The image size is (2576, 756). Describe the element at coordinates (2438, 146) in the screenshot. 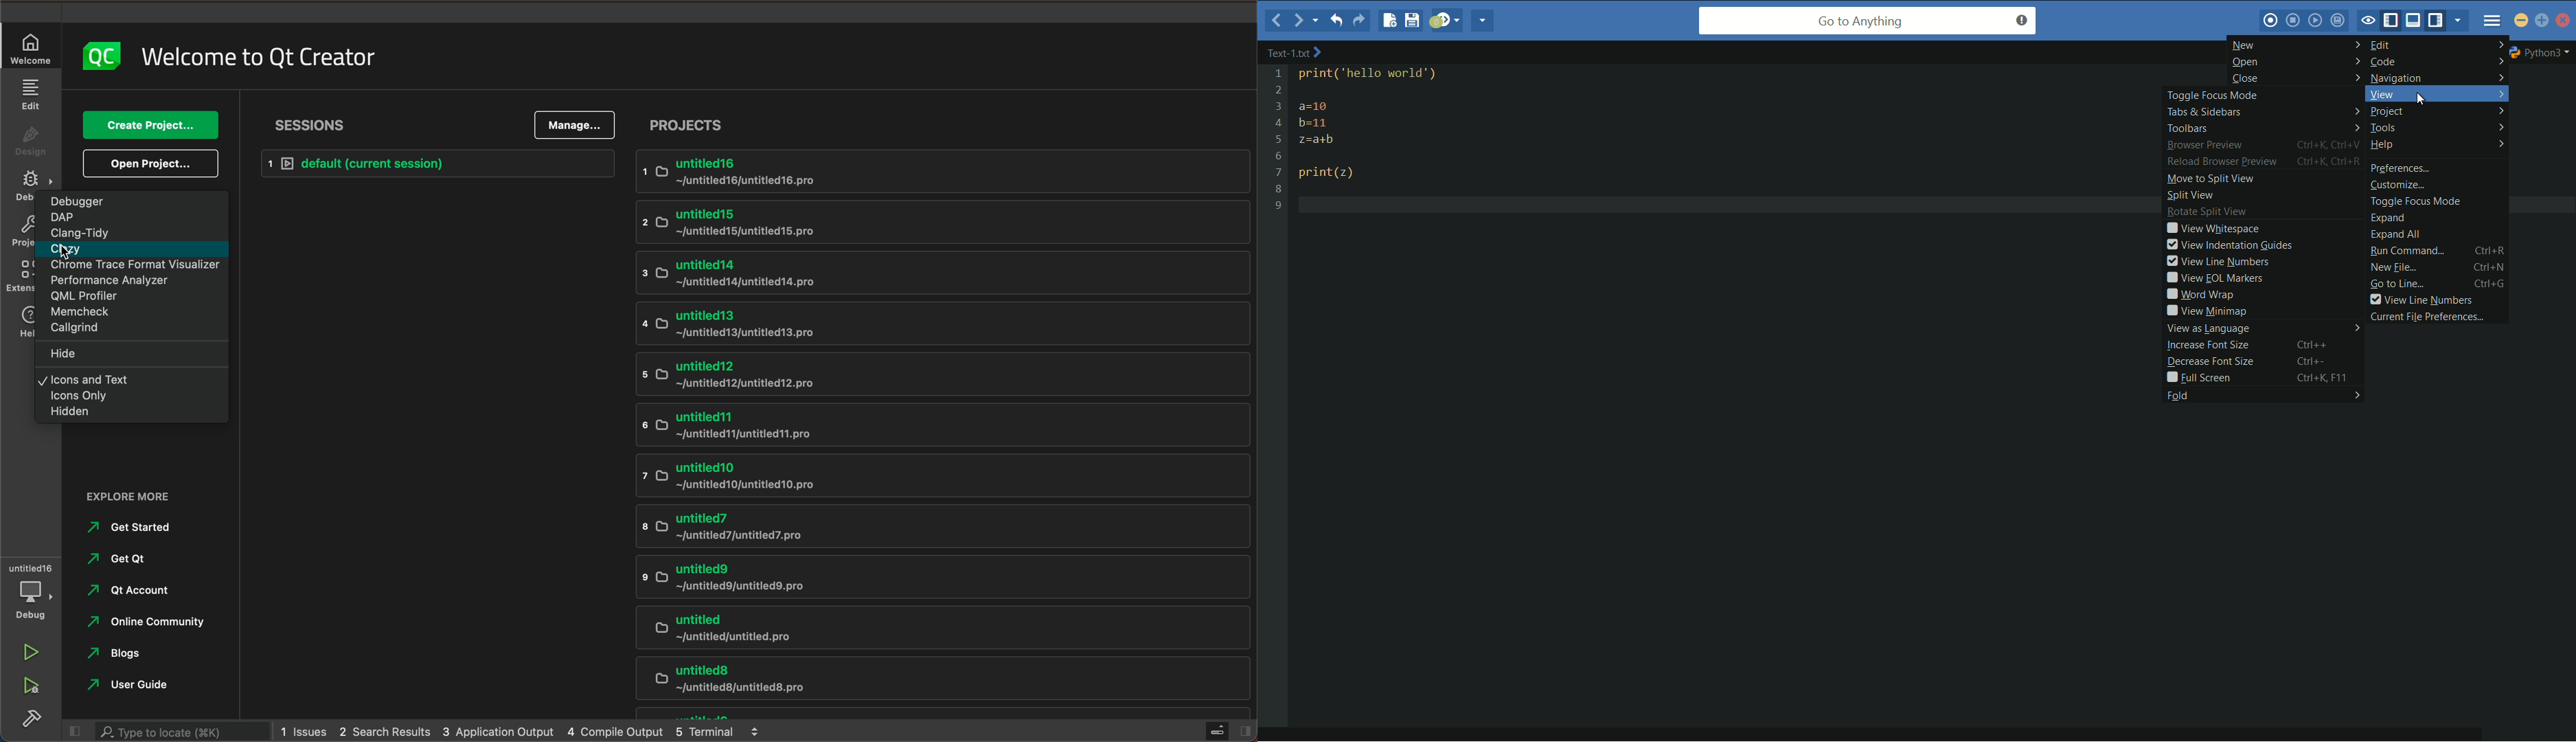

I see `help` at that location.